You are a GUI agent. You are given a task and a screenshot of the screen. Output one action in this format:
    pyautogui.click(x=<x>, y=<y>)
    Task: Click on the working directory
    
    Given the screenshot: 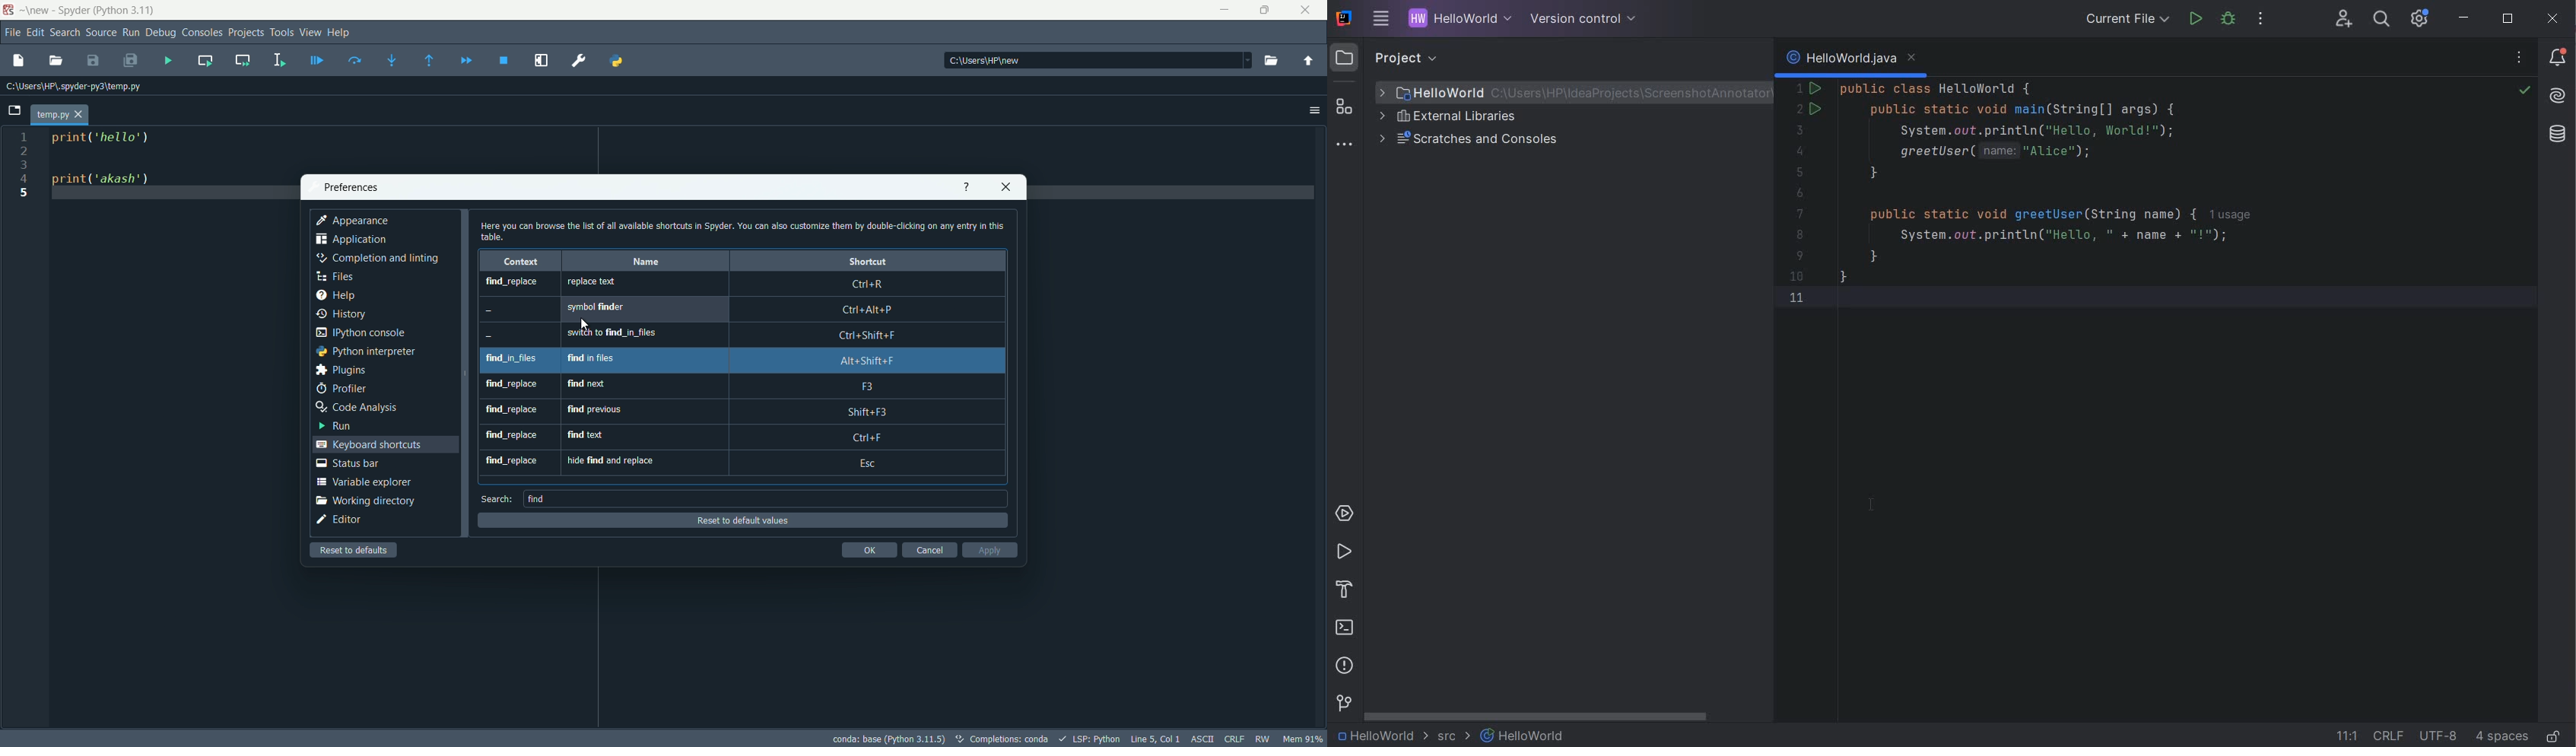 What is the action you would take?
    pyautogui.click(x=364, y=499)
    